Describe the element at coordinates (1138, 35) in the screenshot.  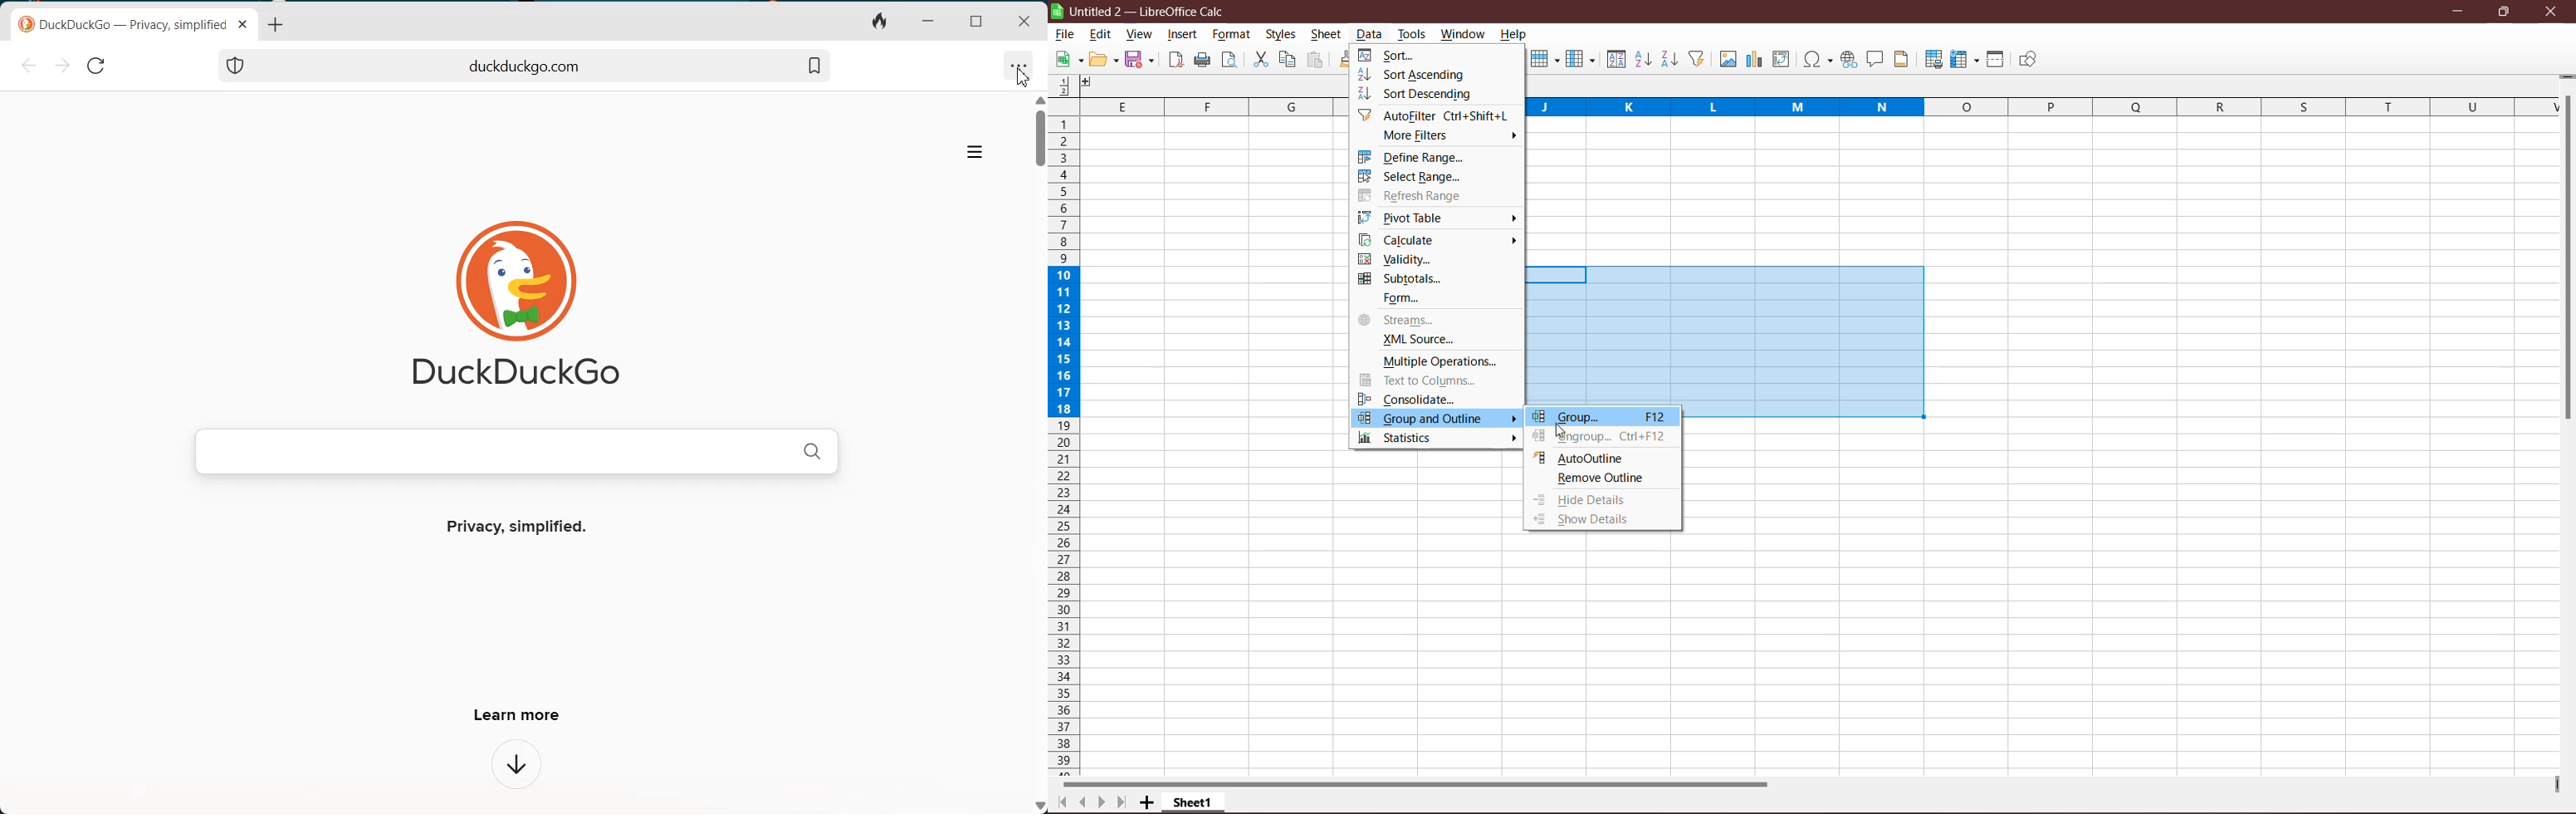
I see `View` at that location.